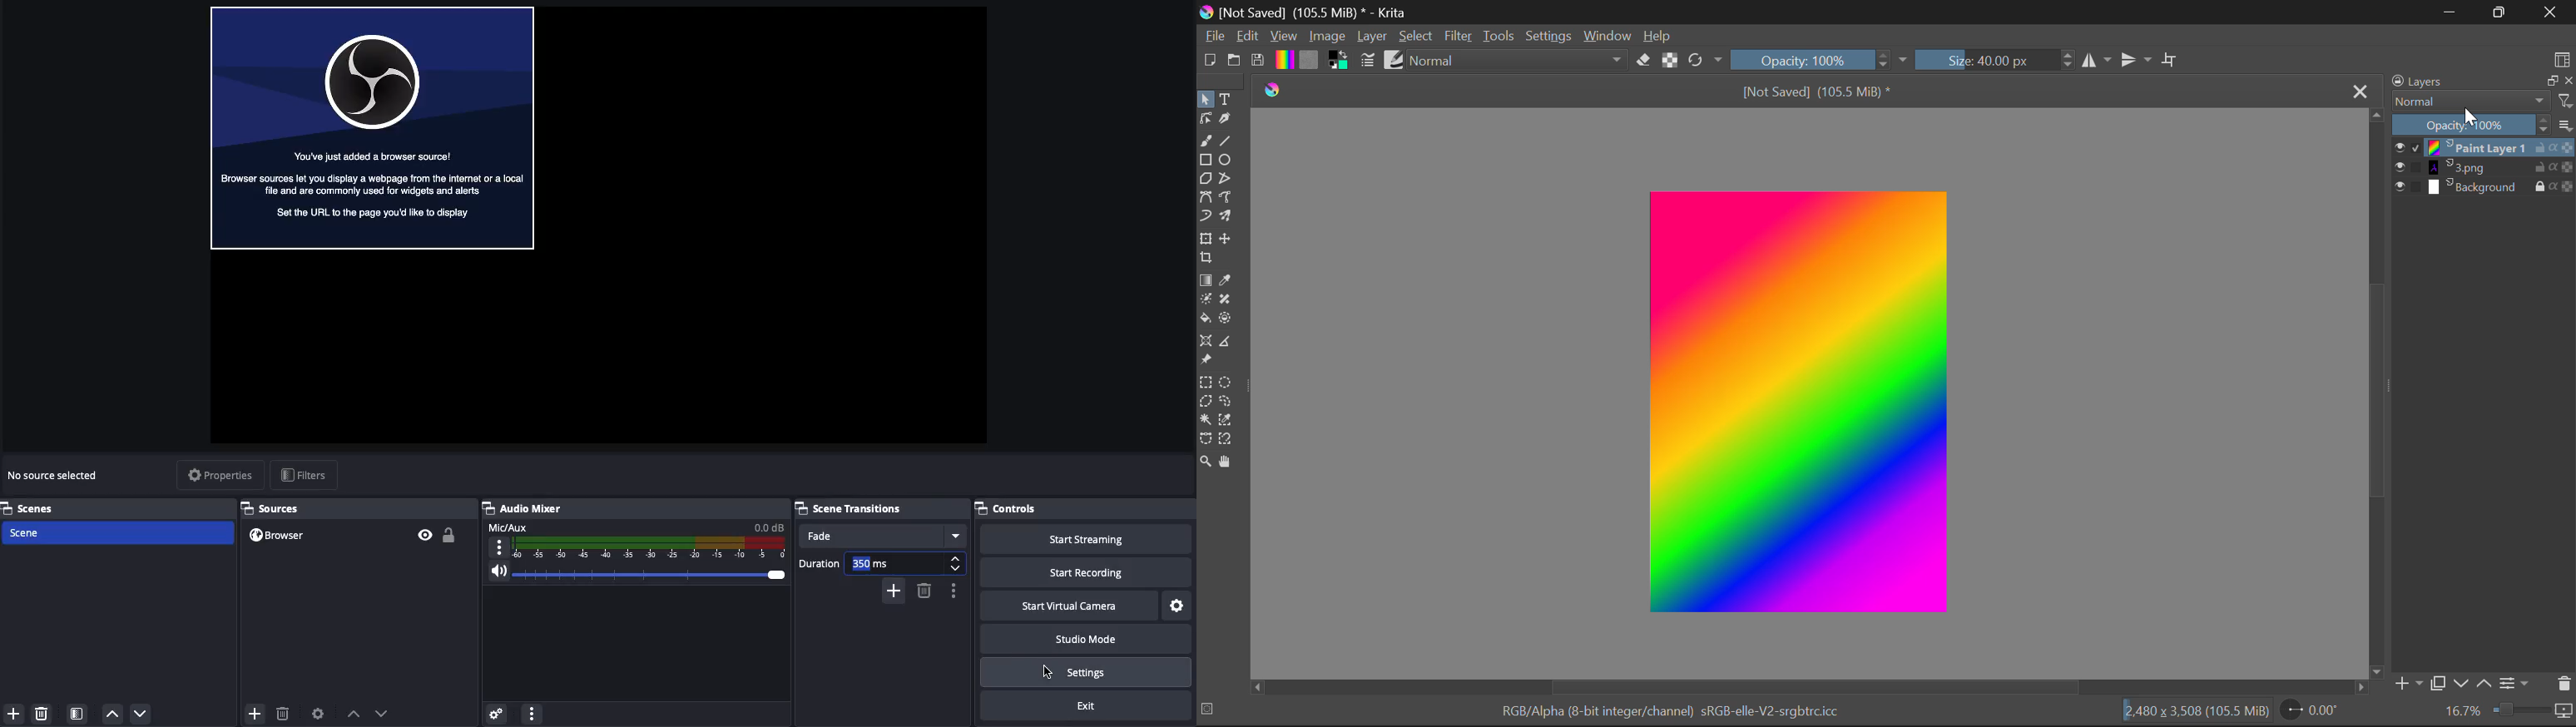 Image resolution: width=2576 pixels, height=728 pixels. What do you see at coordinates (1083, 572) in the screenshot?
I see `Start recording` at bounding box center [1083, 572].